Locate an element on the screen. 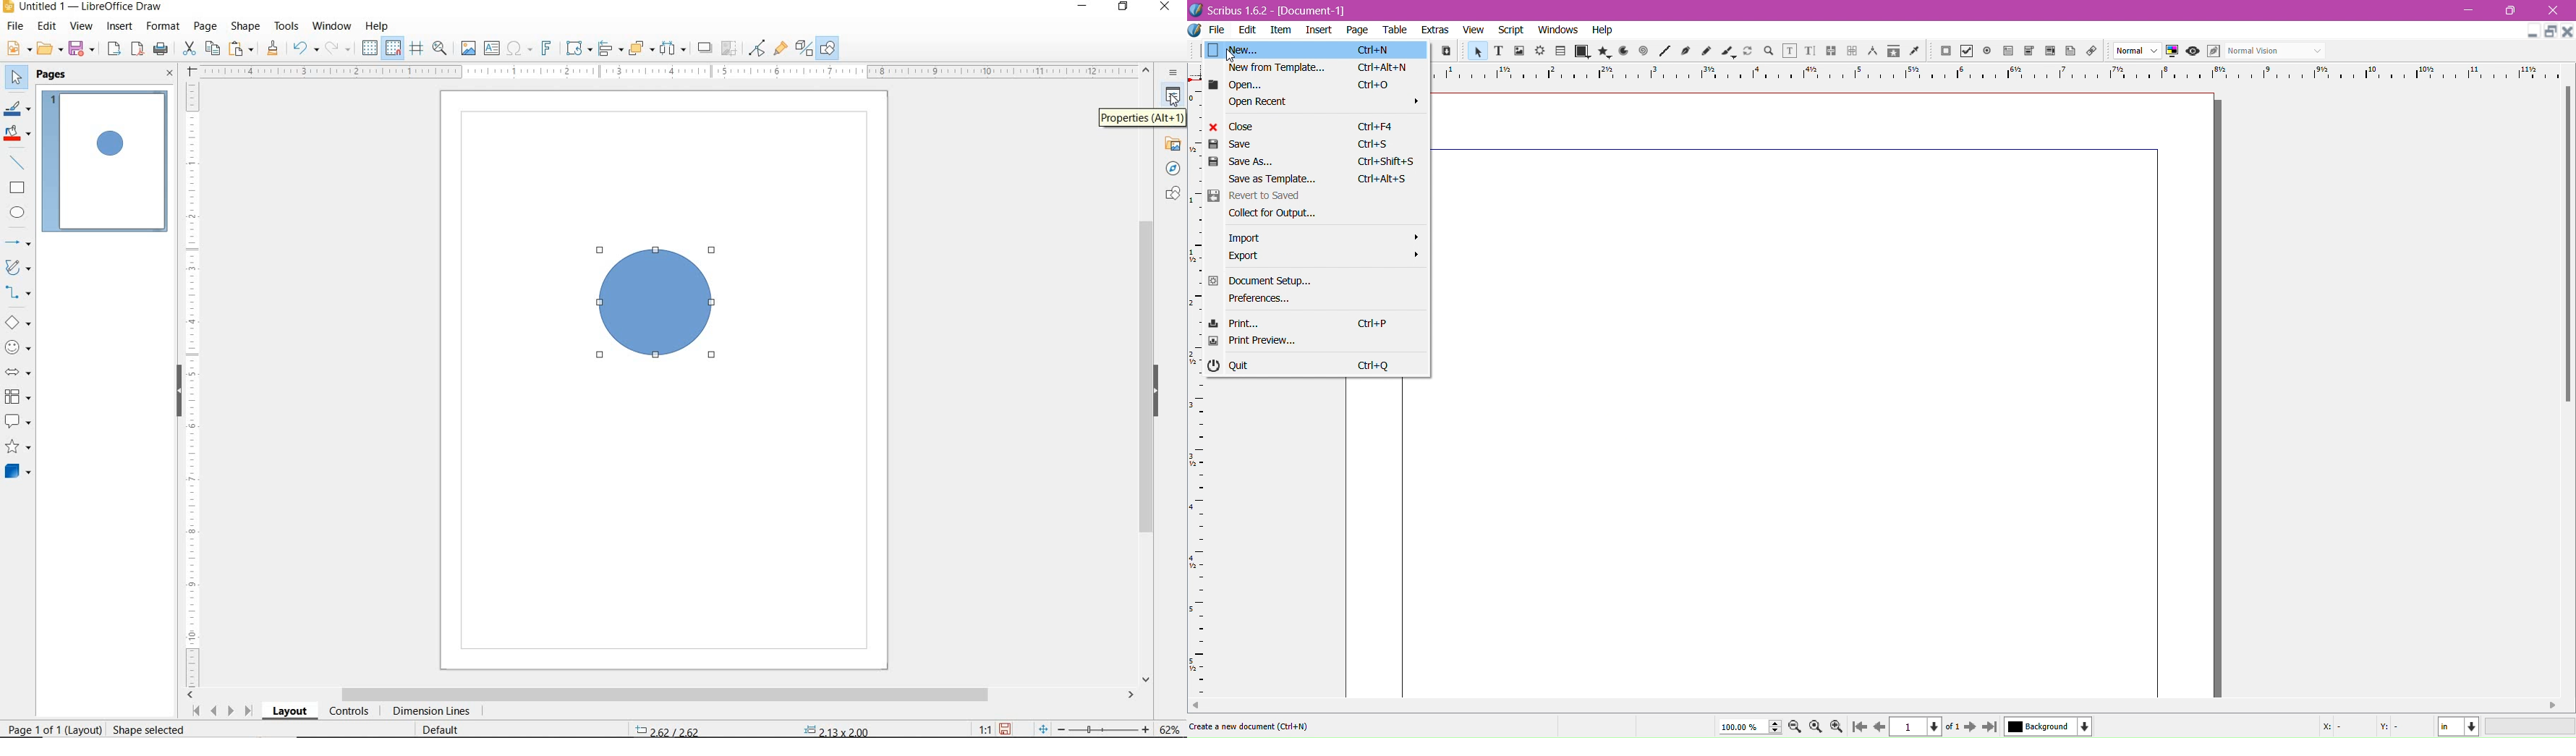 This screenshot has width=2576, height=756. previous is located at coordinates (1879, 729).